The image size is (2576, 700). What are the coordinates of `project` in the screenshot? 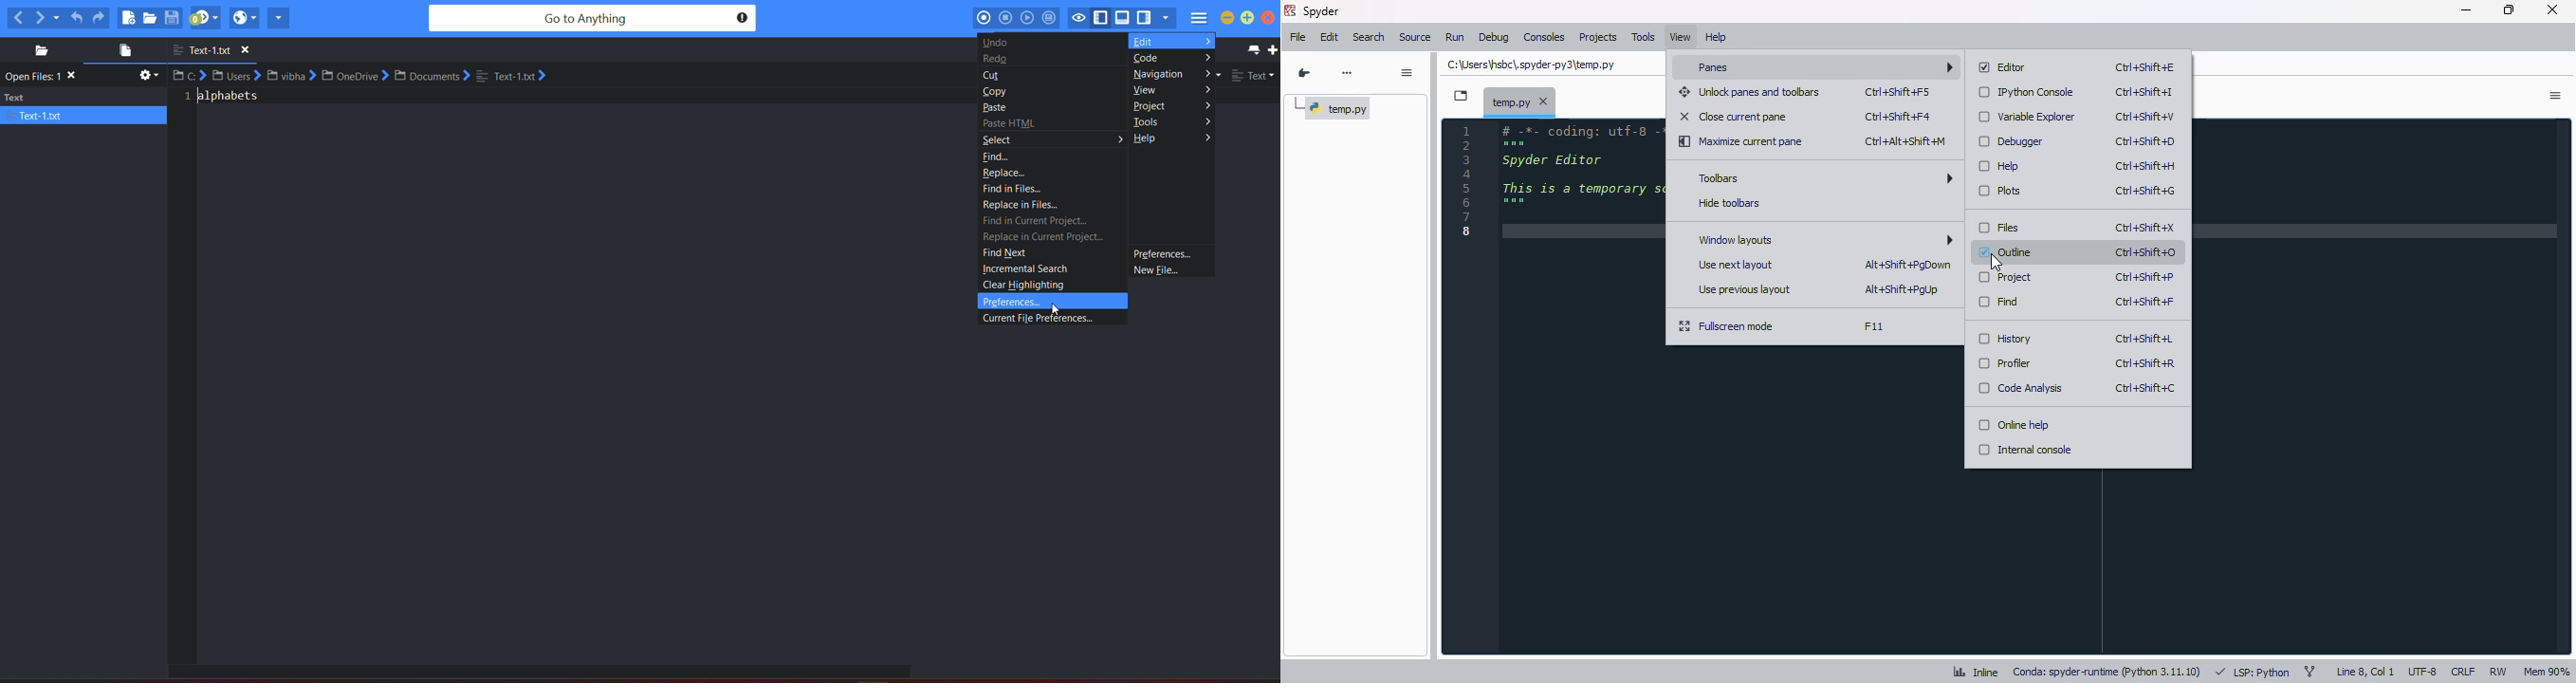 It's located at (2006, 278).